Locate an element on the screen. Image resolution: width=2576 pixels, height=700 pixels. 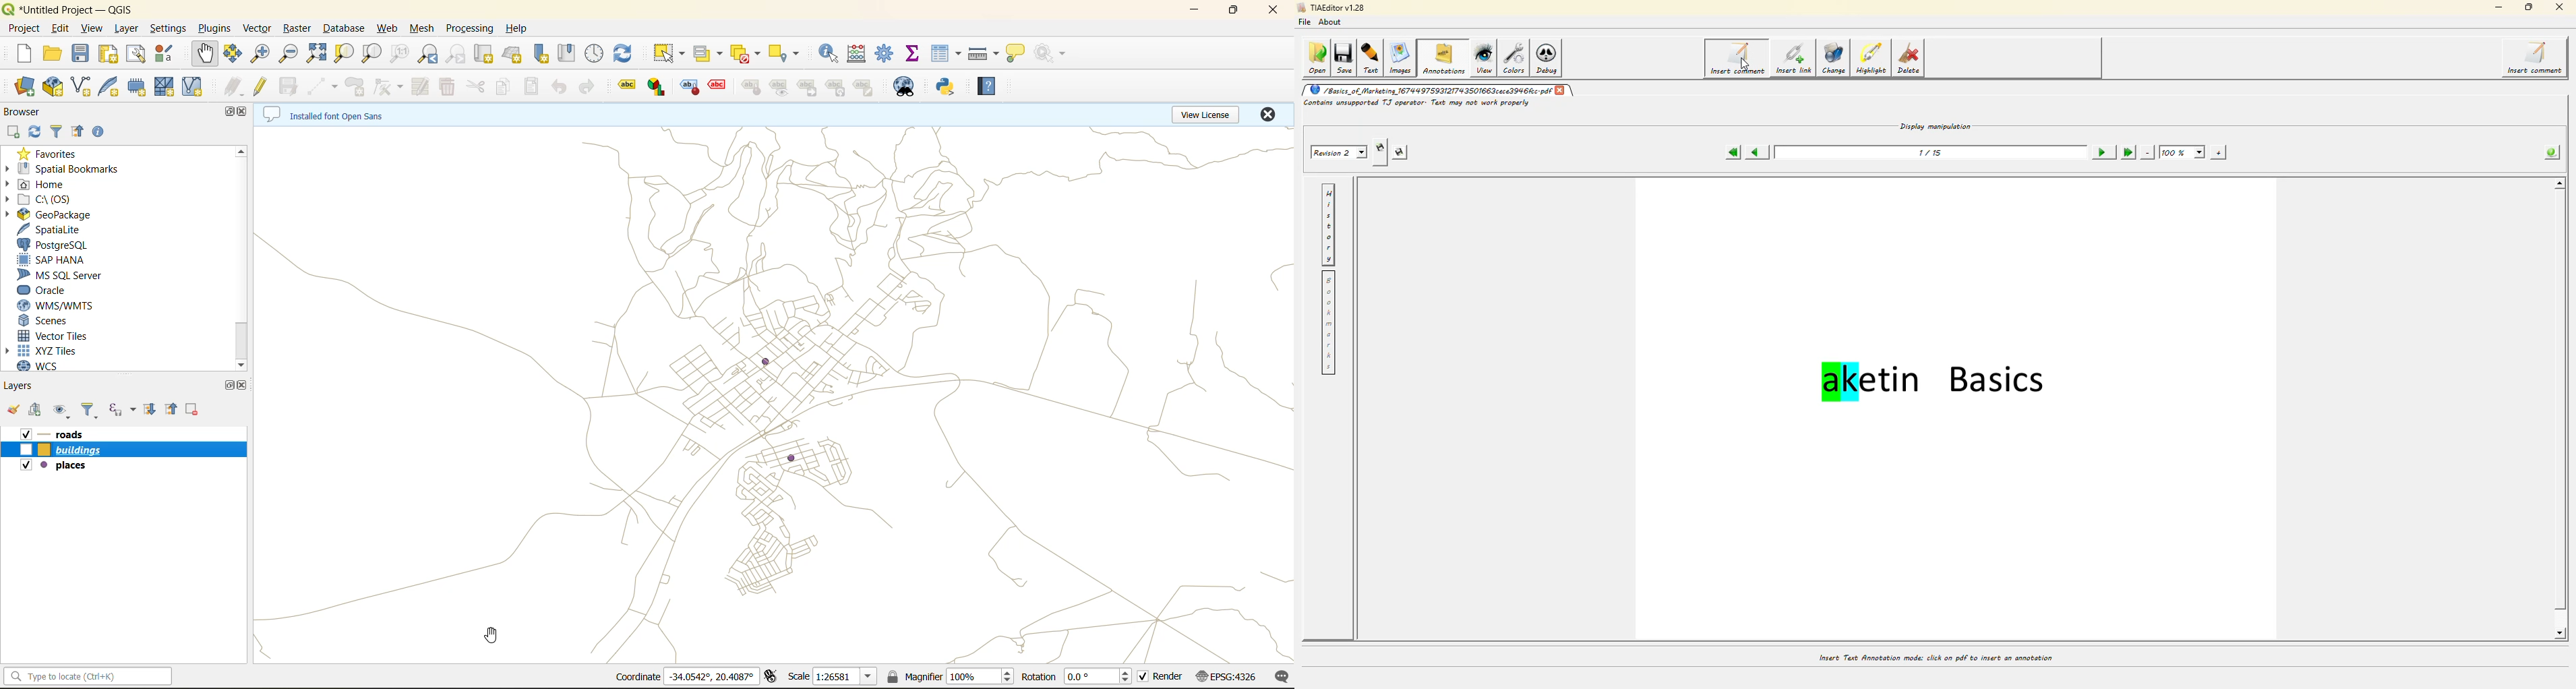
mesh is located at coordinates (421, 29).